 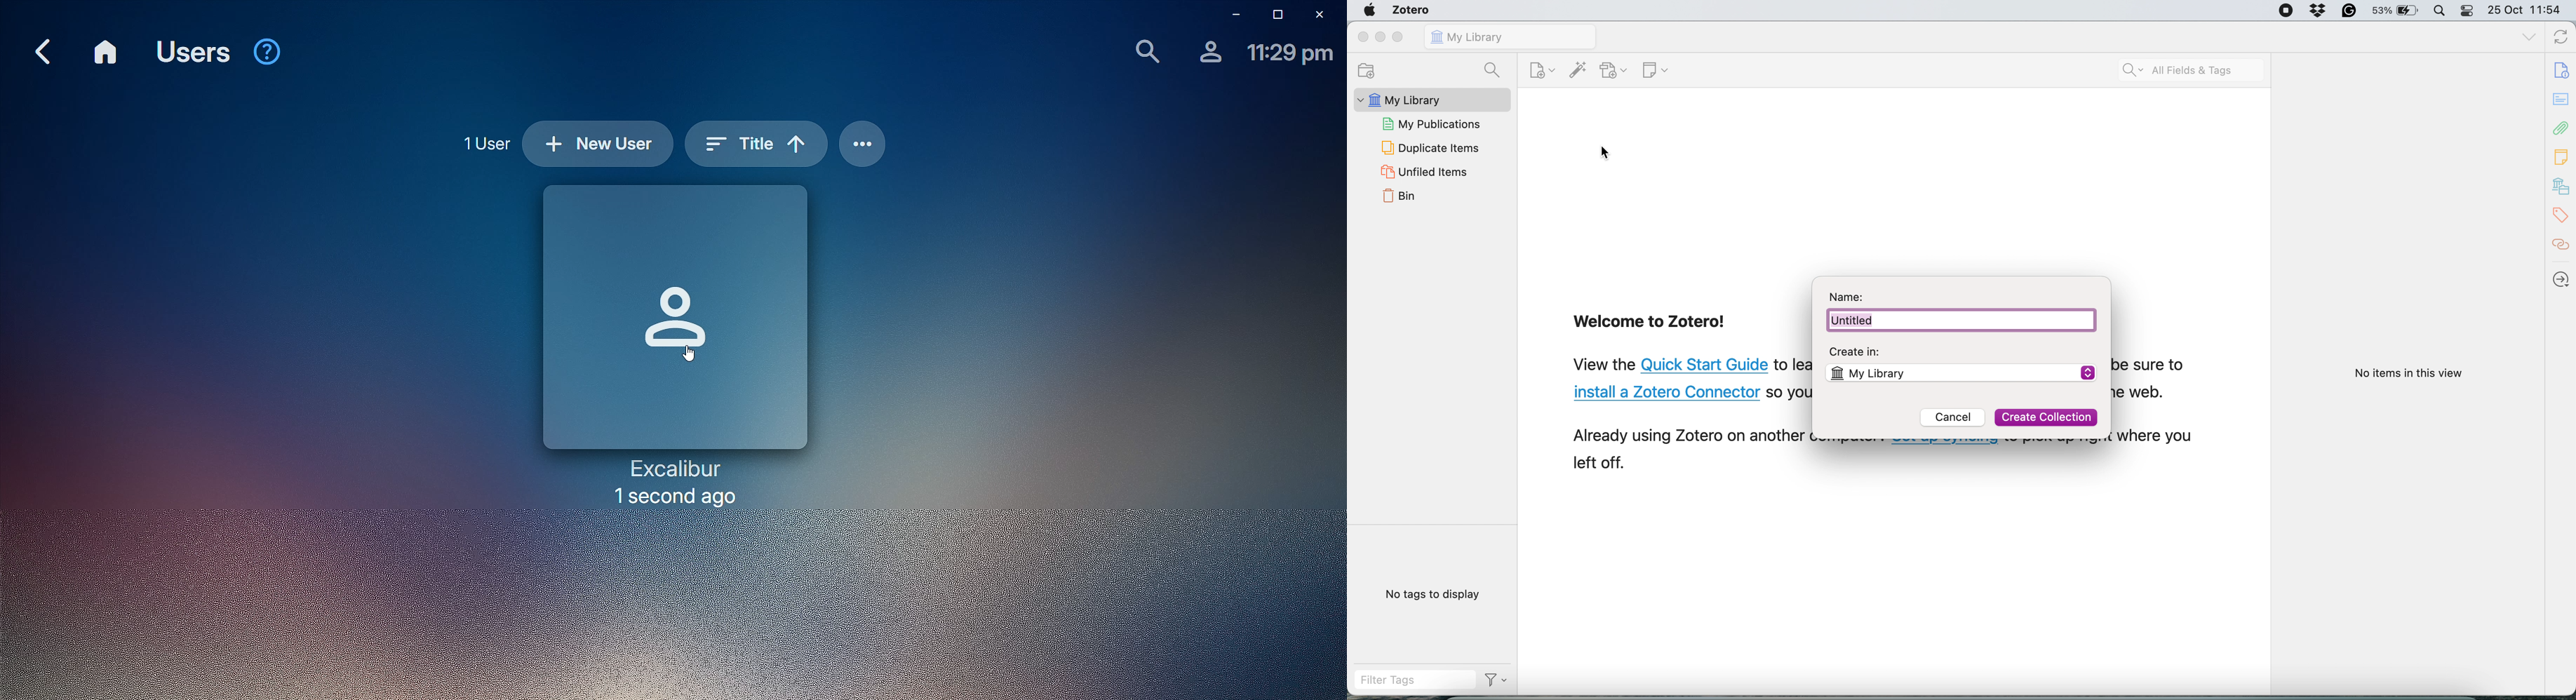 What do you see at coordinates (1511, 37) in the screenshot?
I see `my library` at bounding box center [1511, 37].